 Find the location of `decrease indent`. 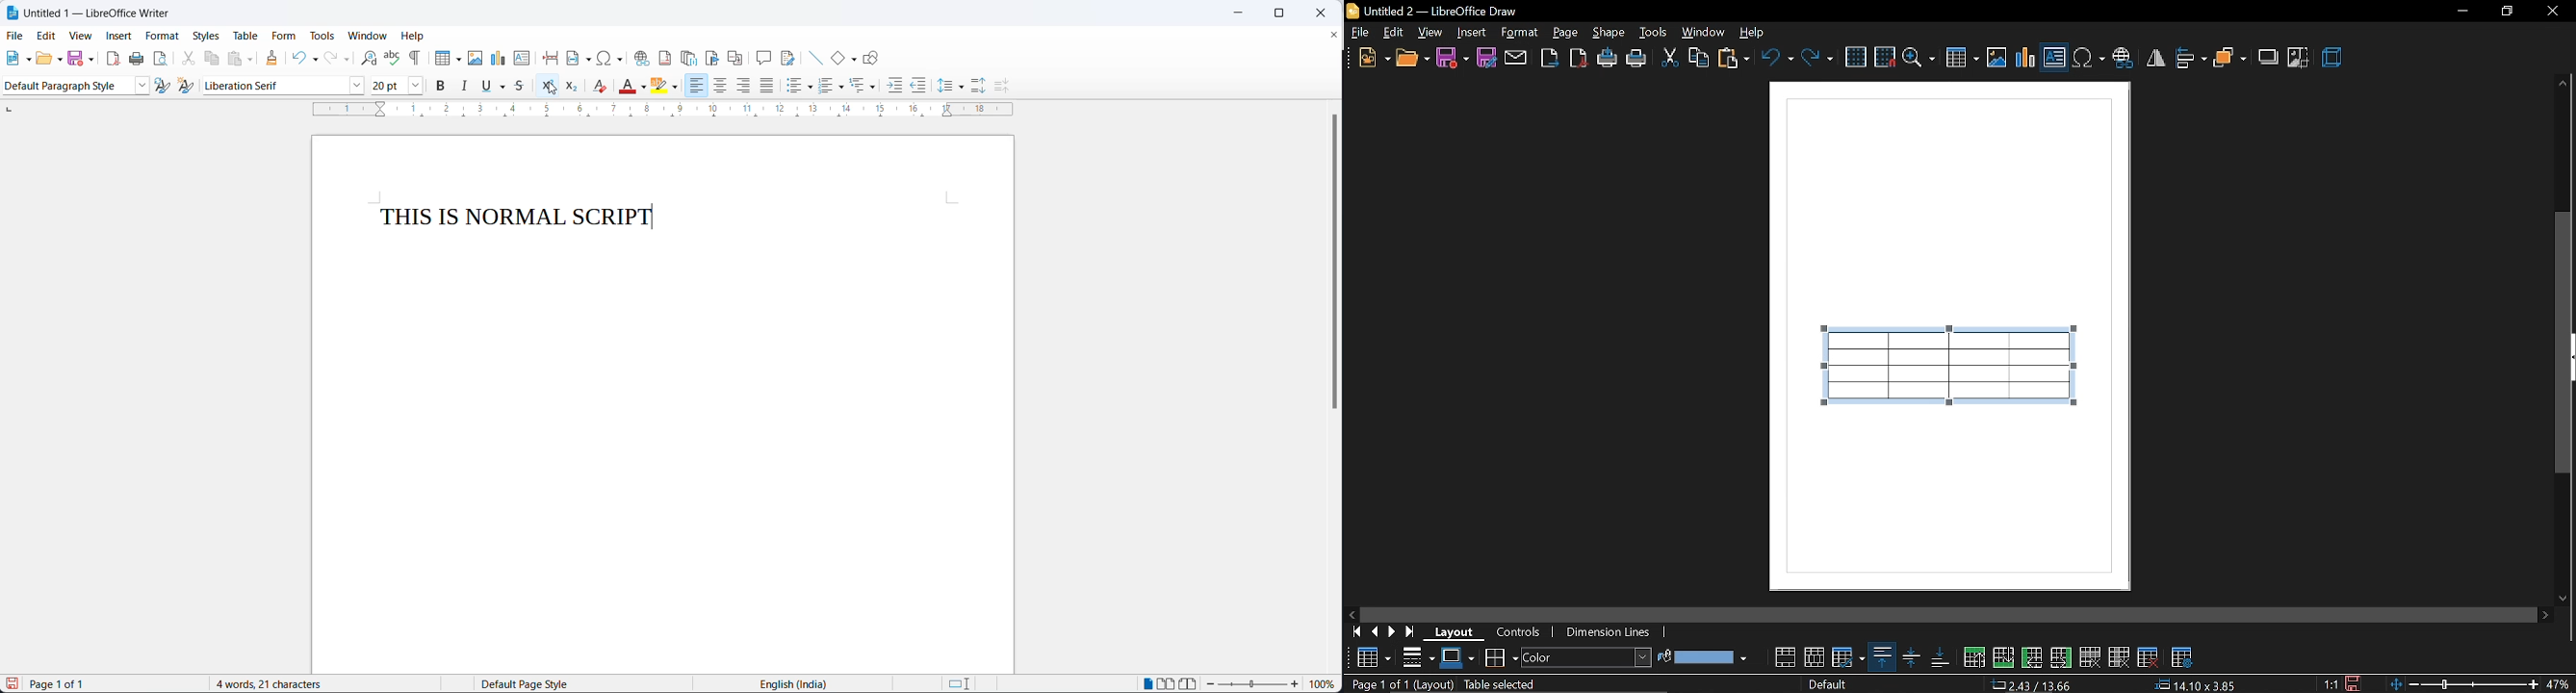

decrease indent is located at coordinates (920, 86).